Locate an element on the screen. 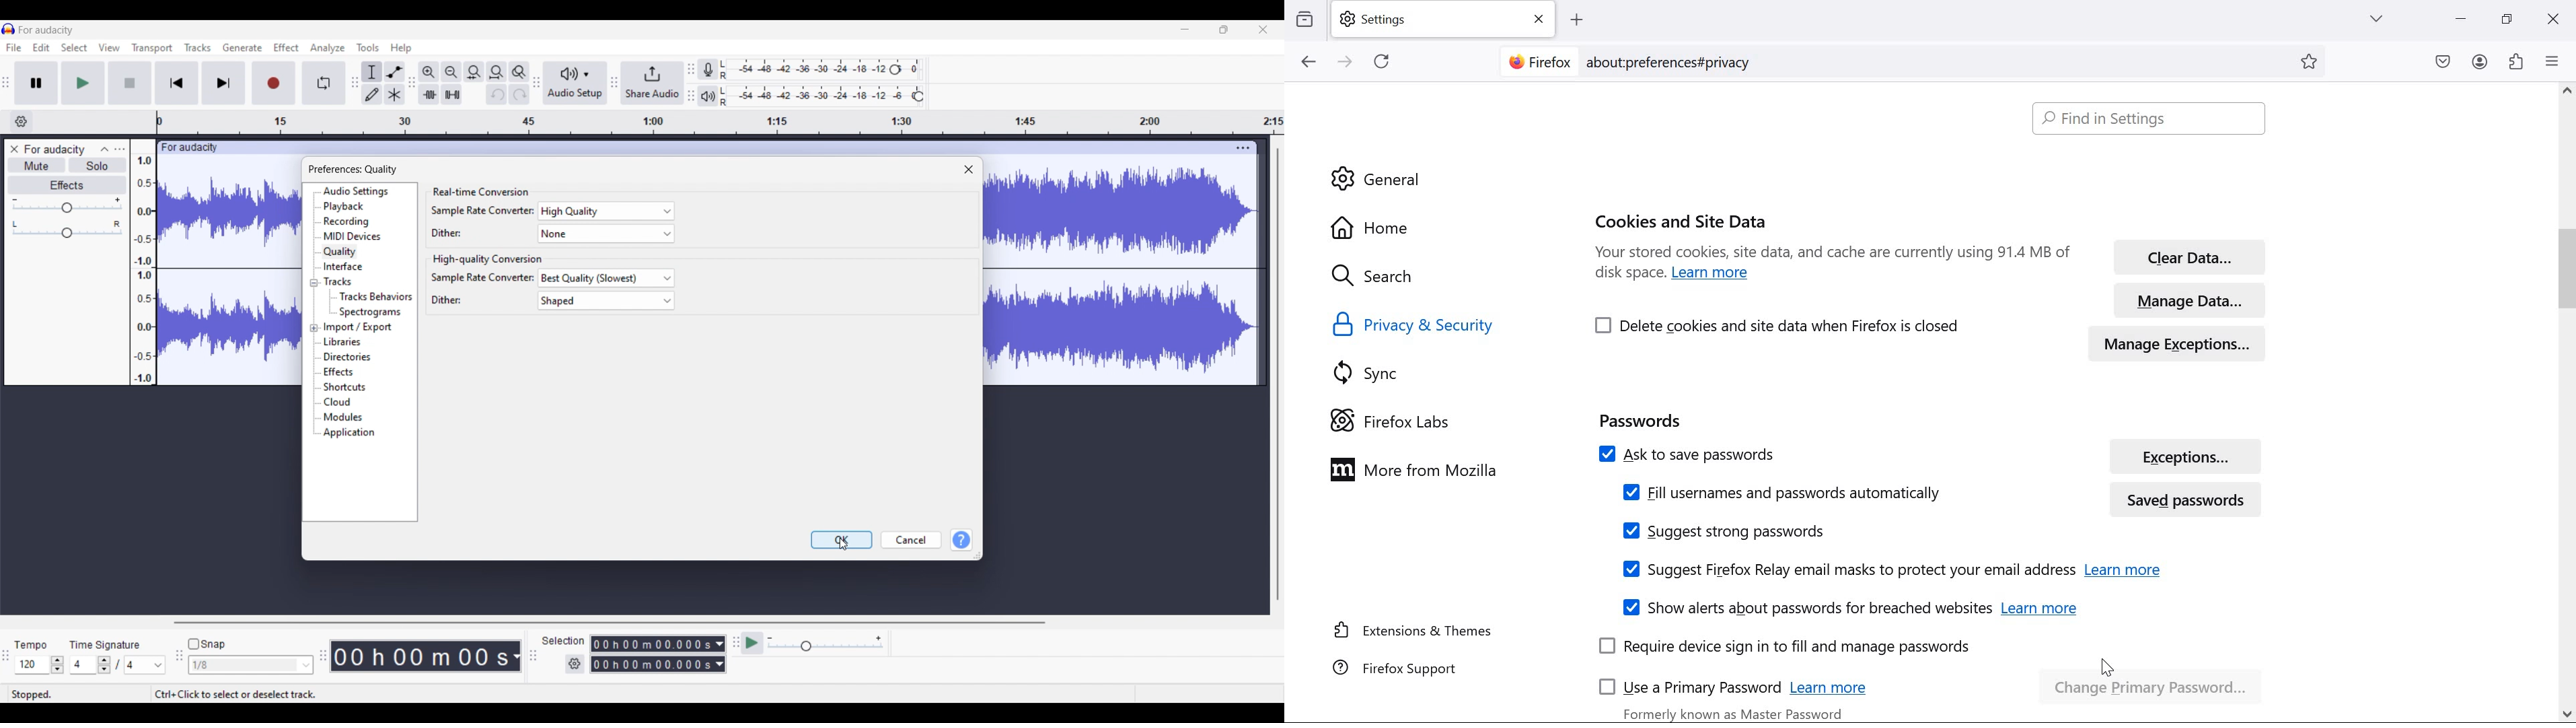  Mute is located at coordinates (37, 165).